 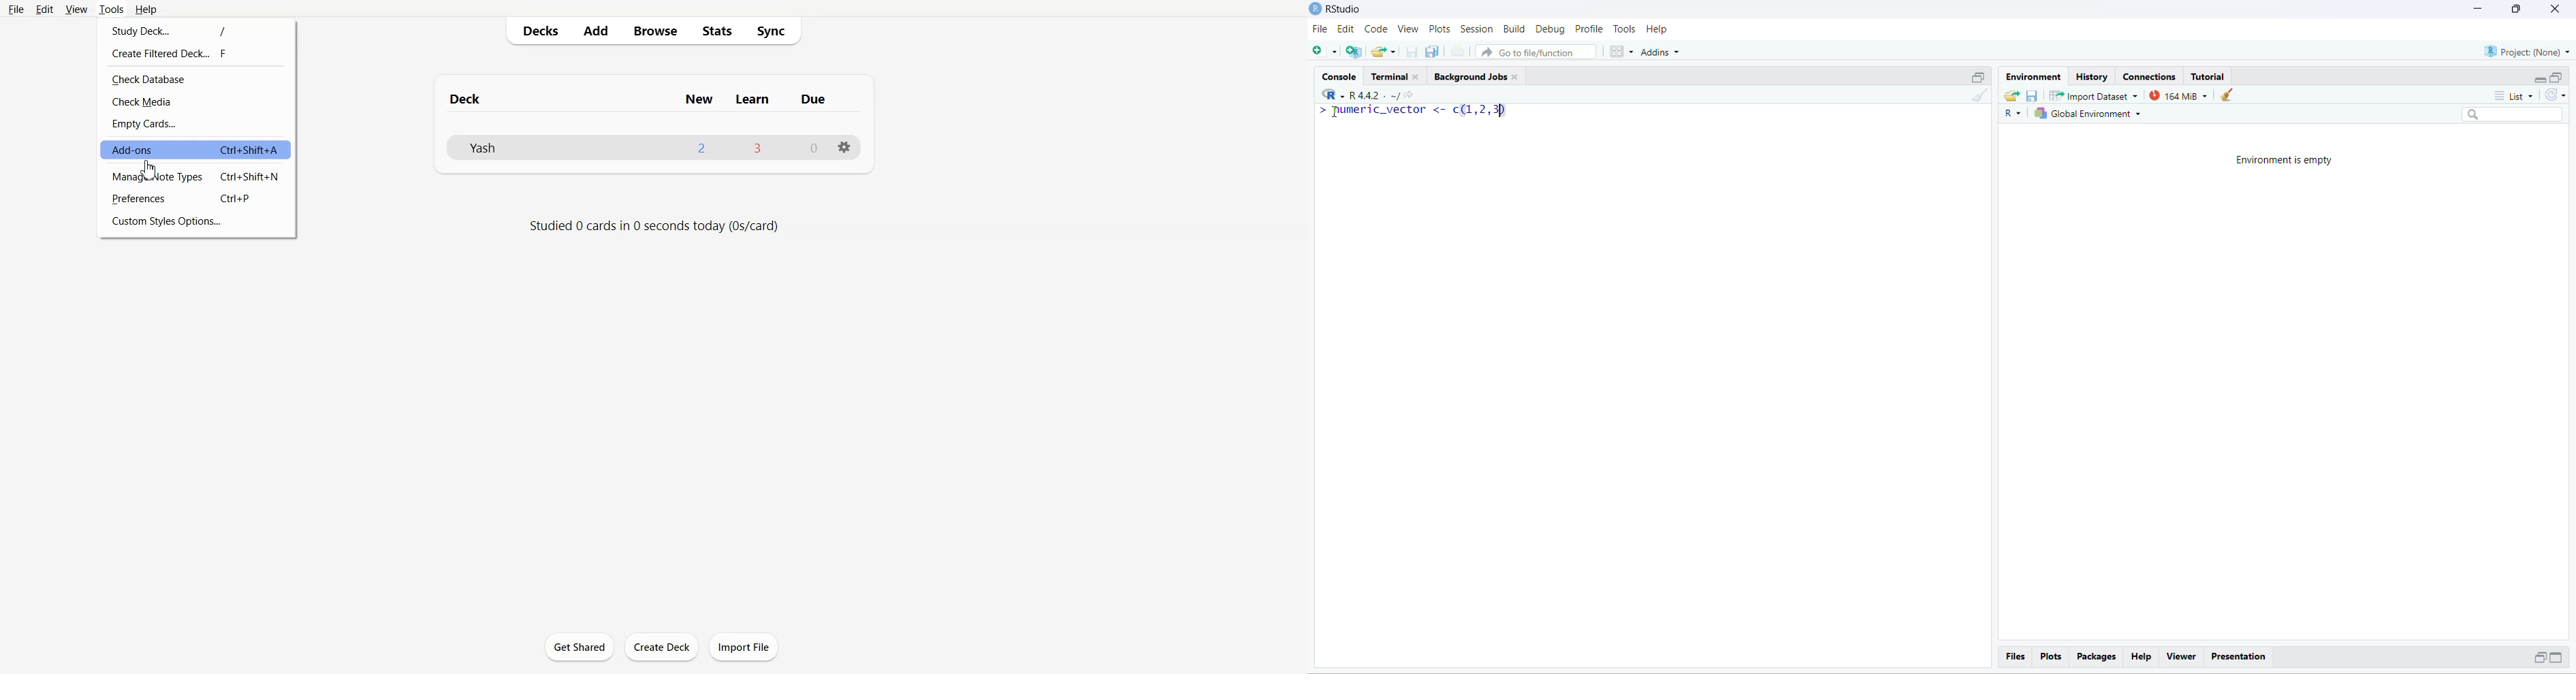 I want to click on maximize, so click(x=2557, y=657).